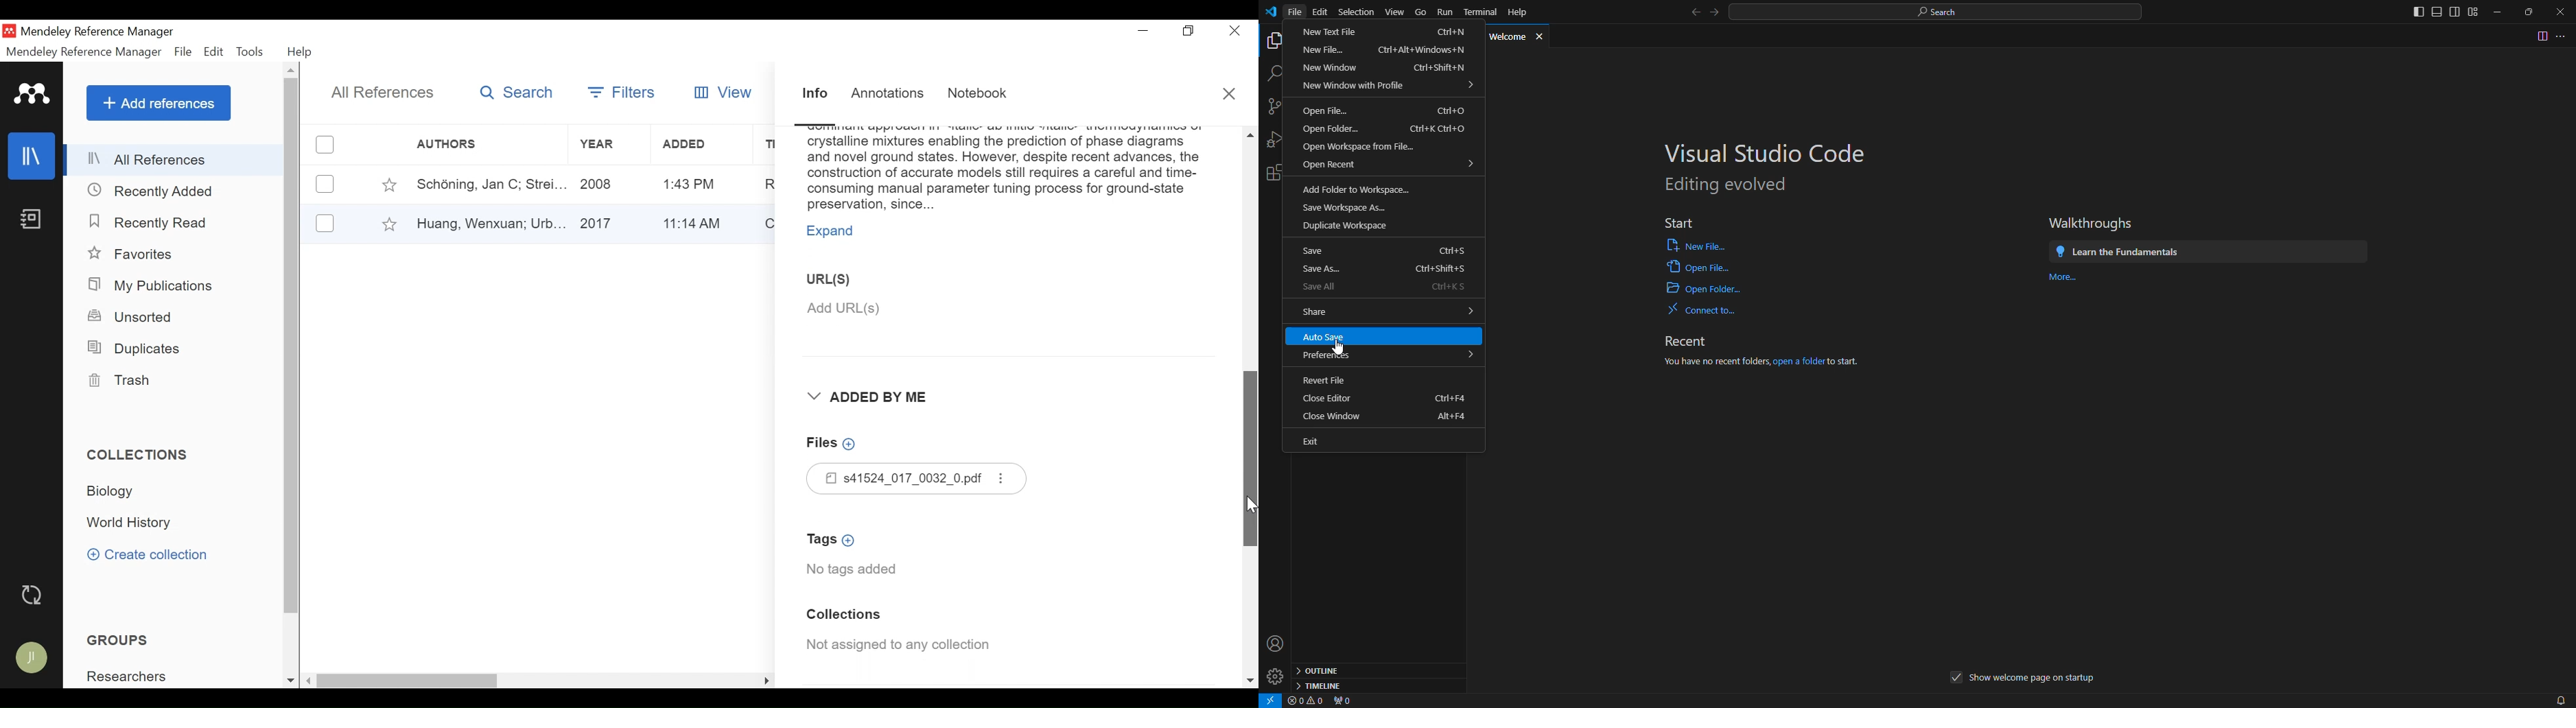 The image size is (2576, 728). What do you see at coordinates (9, 31) in the screenshot?
I see `Mendeley Desktop Icon` at bounding box center [9, 31].